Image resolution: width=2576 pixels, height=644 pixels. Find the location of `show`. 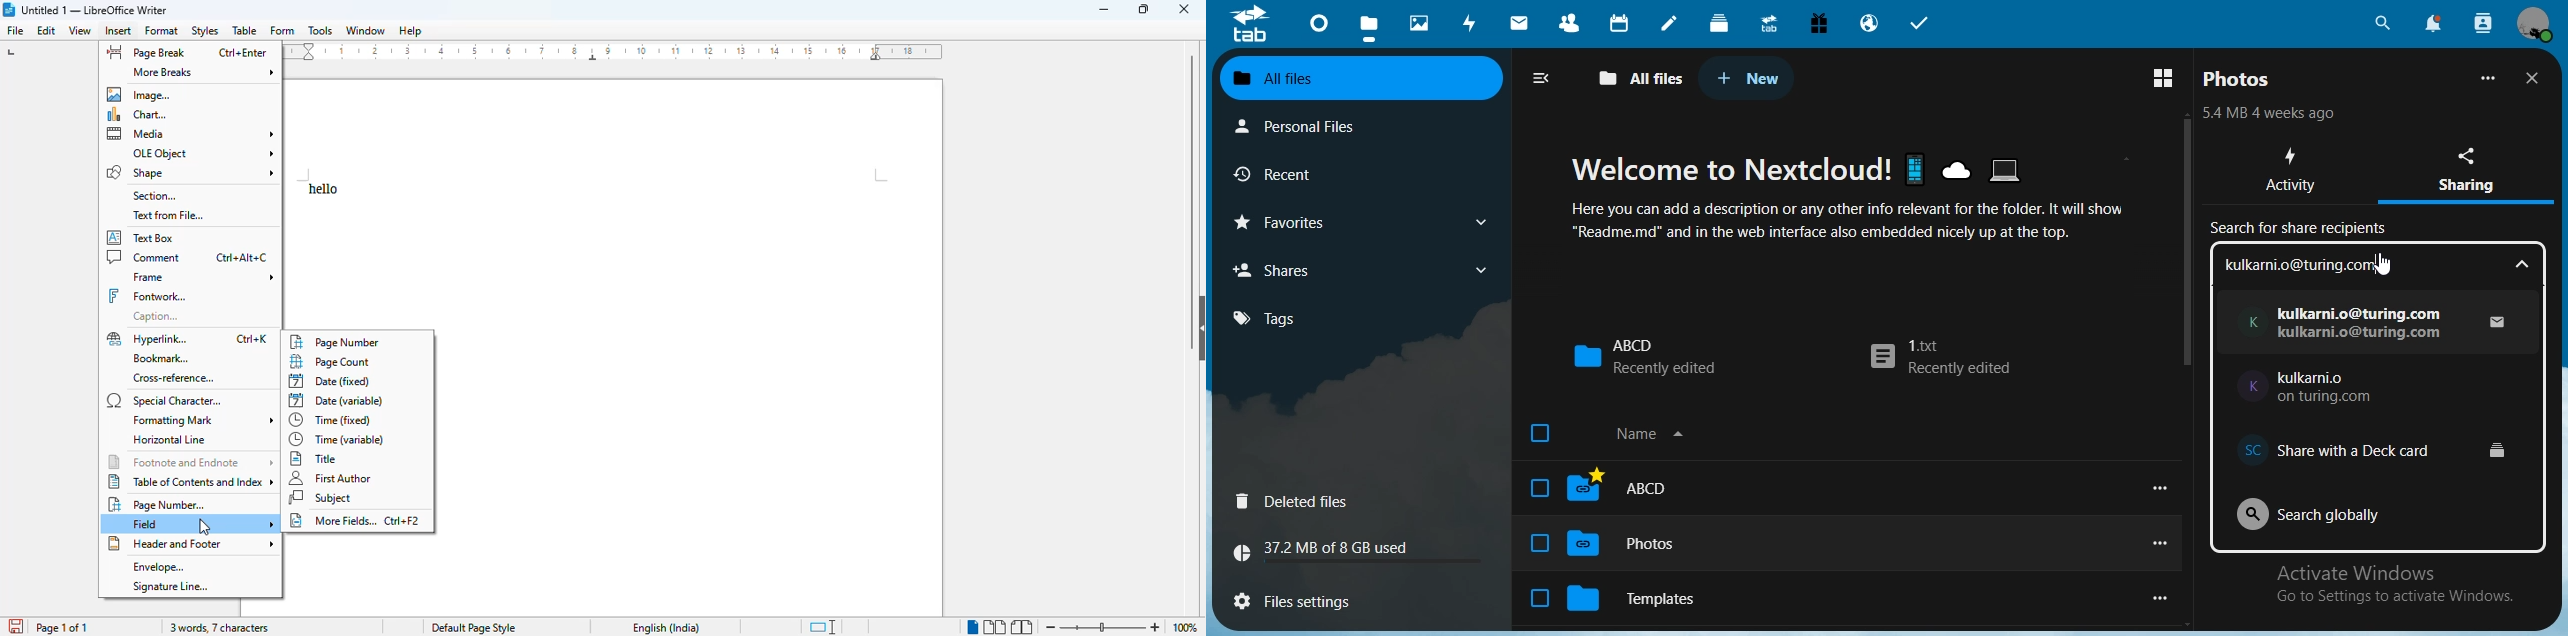

show is located at coordinates (1199, 328).